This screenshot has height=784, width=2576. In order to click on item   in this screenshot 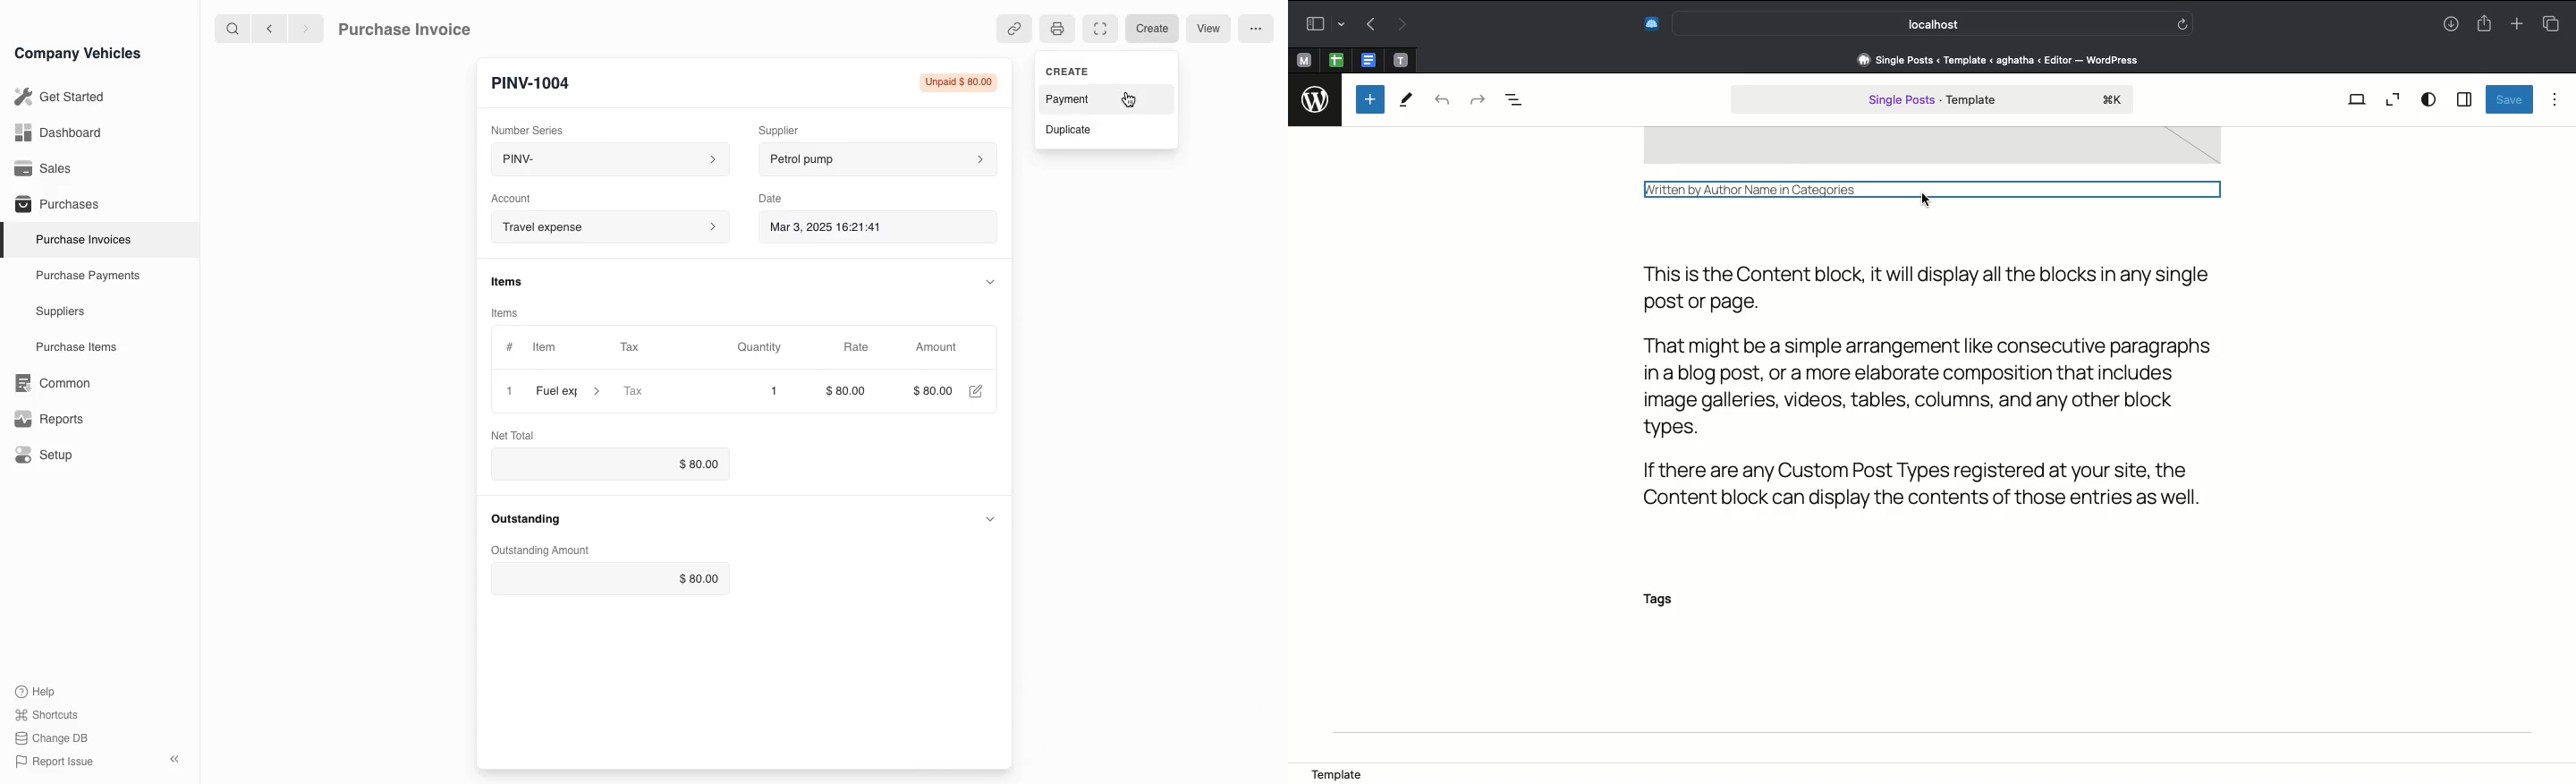, I will do `click(568, 394)`.